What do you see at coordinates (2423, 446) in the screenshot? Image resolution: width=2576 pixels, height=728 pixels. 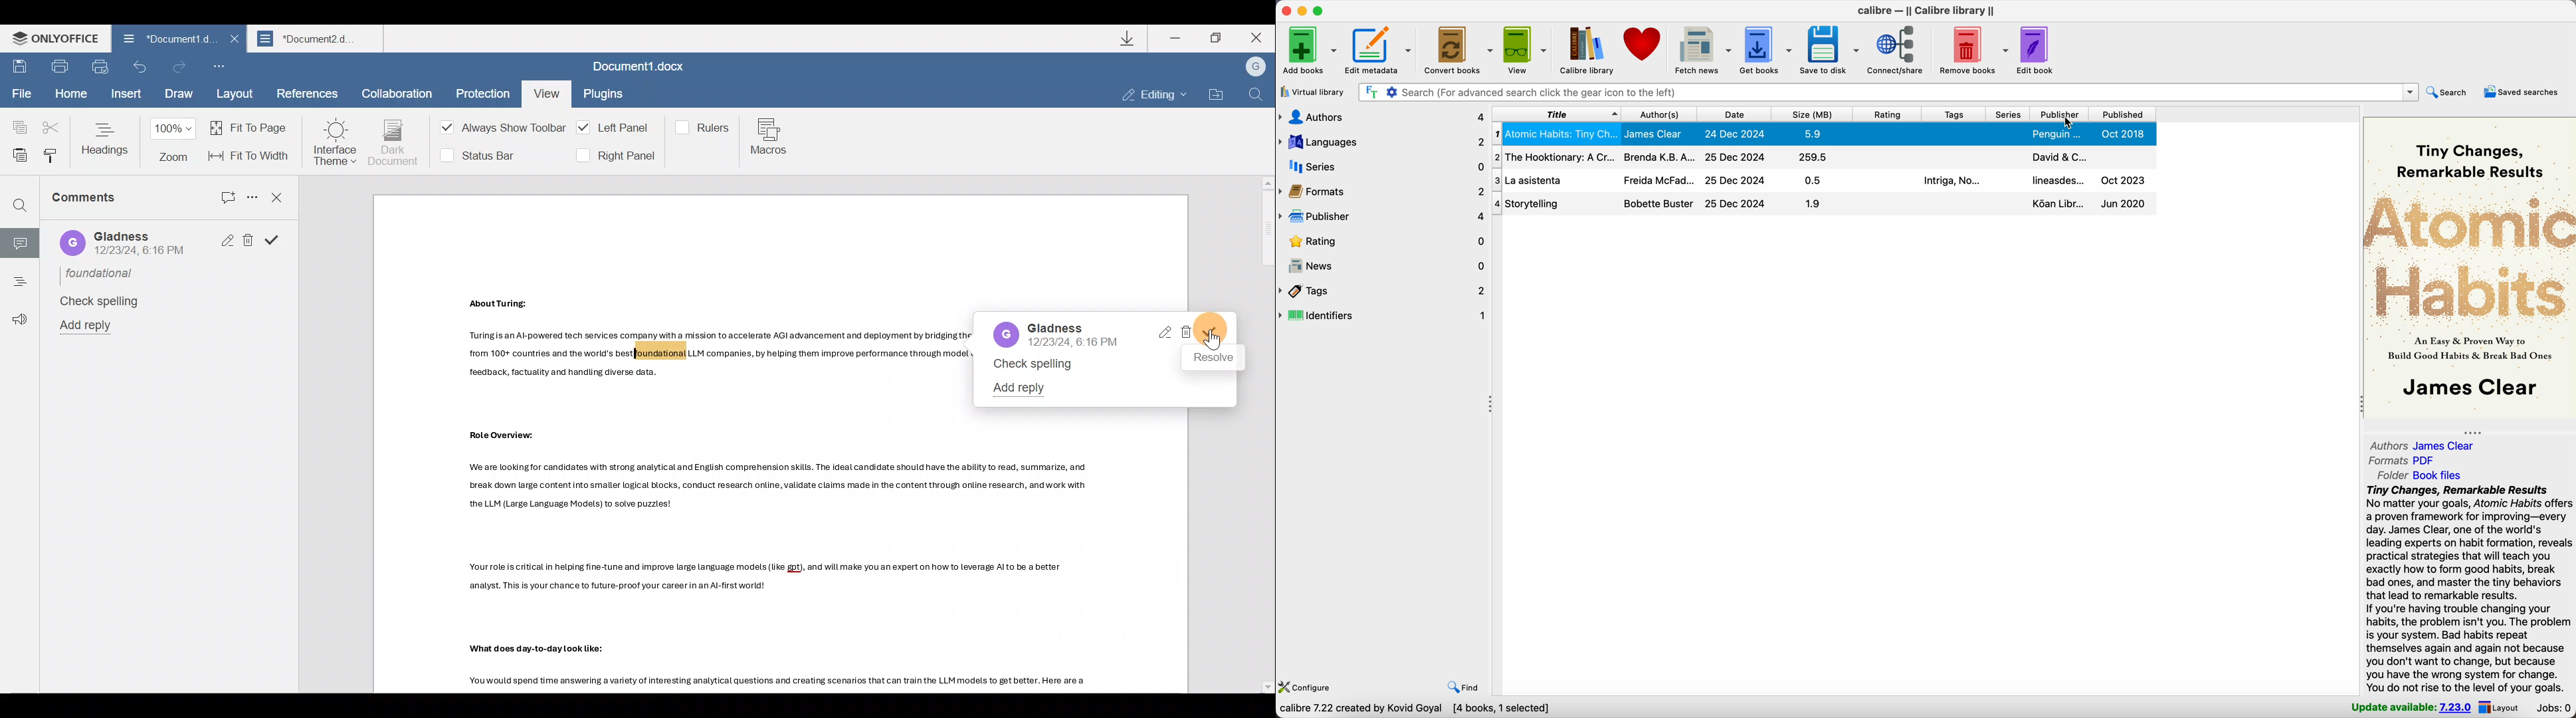 I see `authors james clear` at bounding box center [2423, 446].